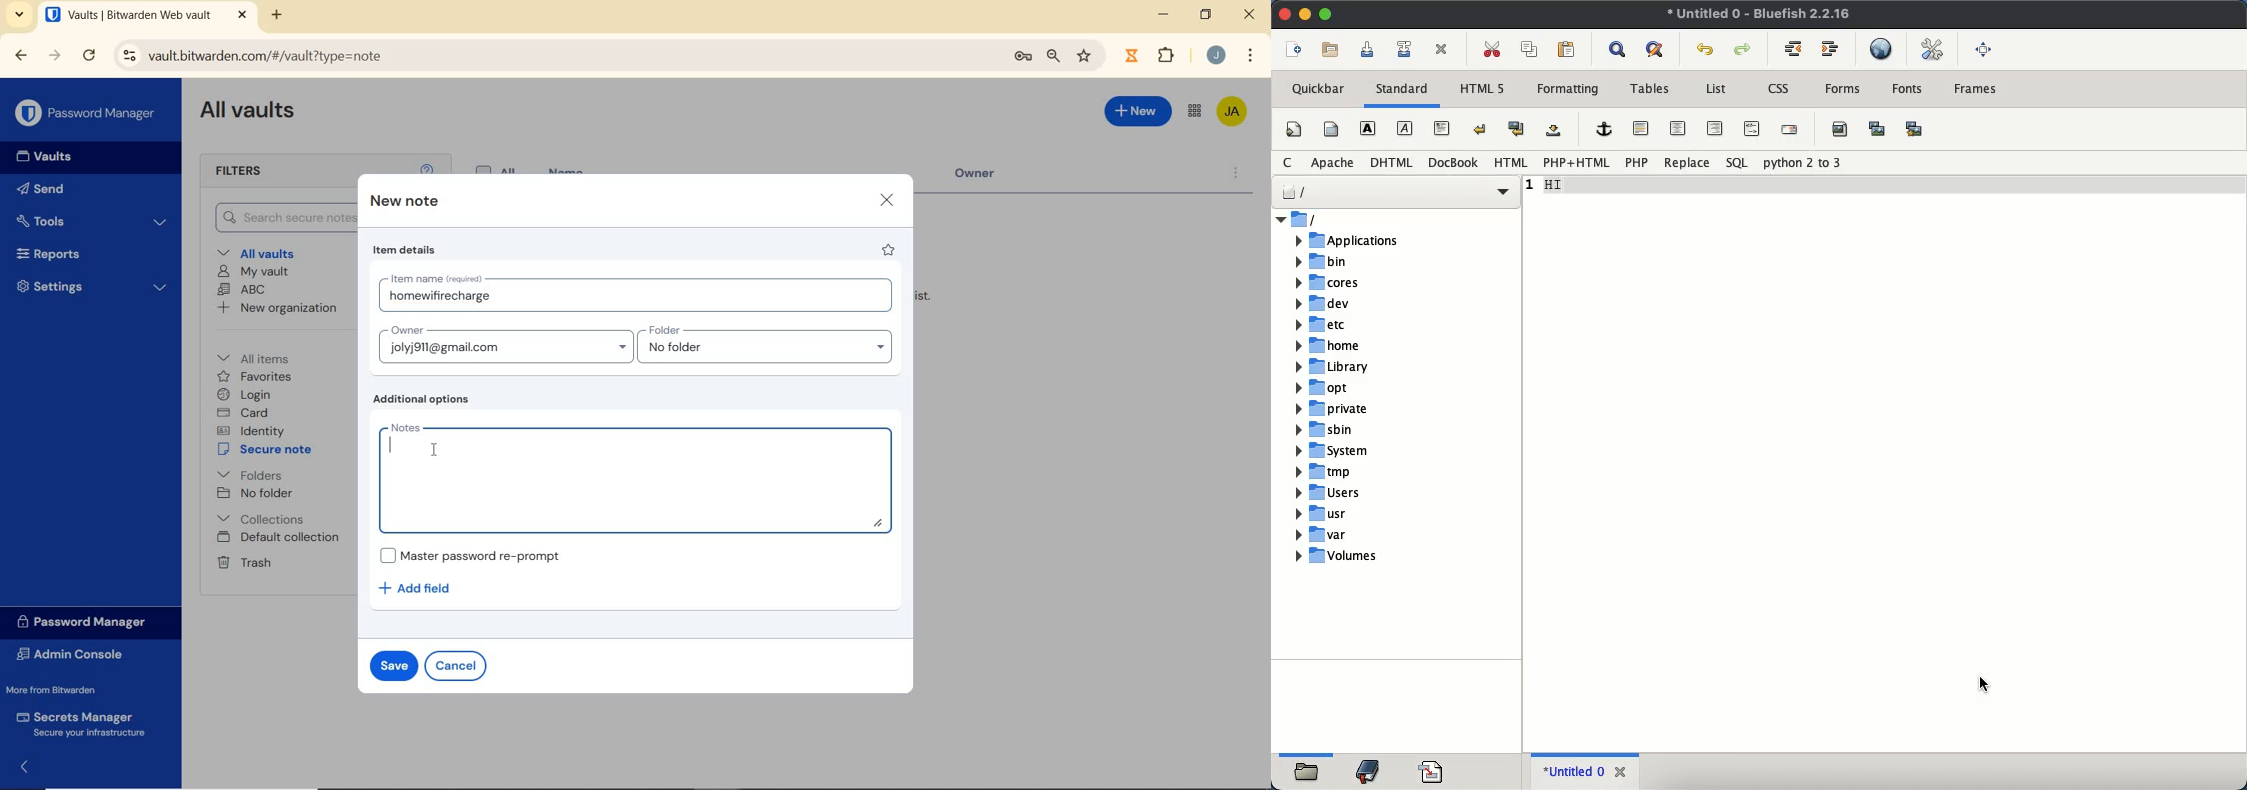  I want to click on email , so click(1791, 130).